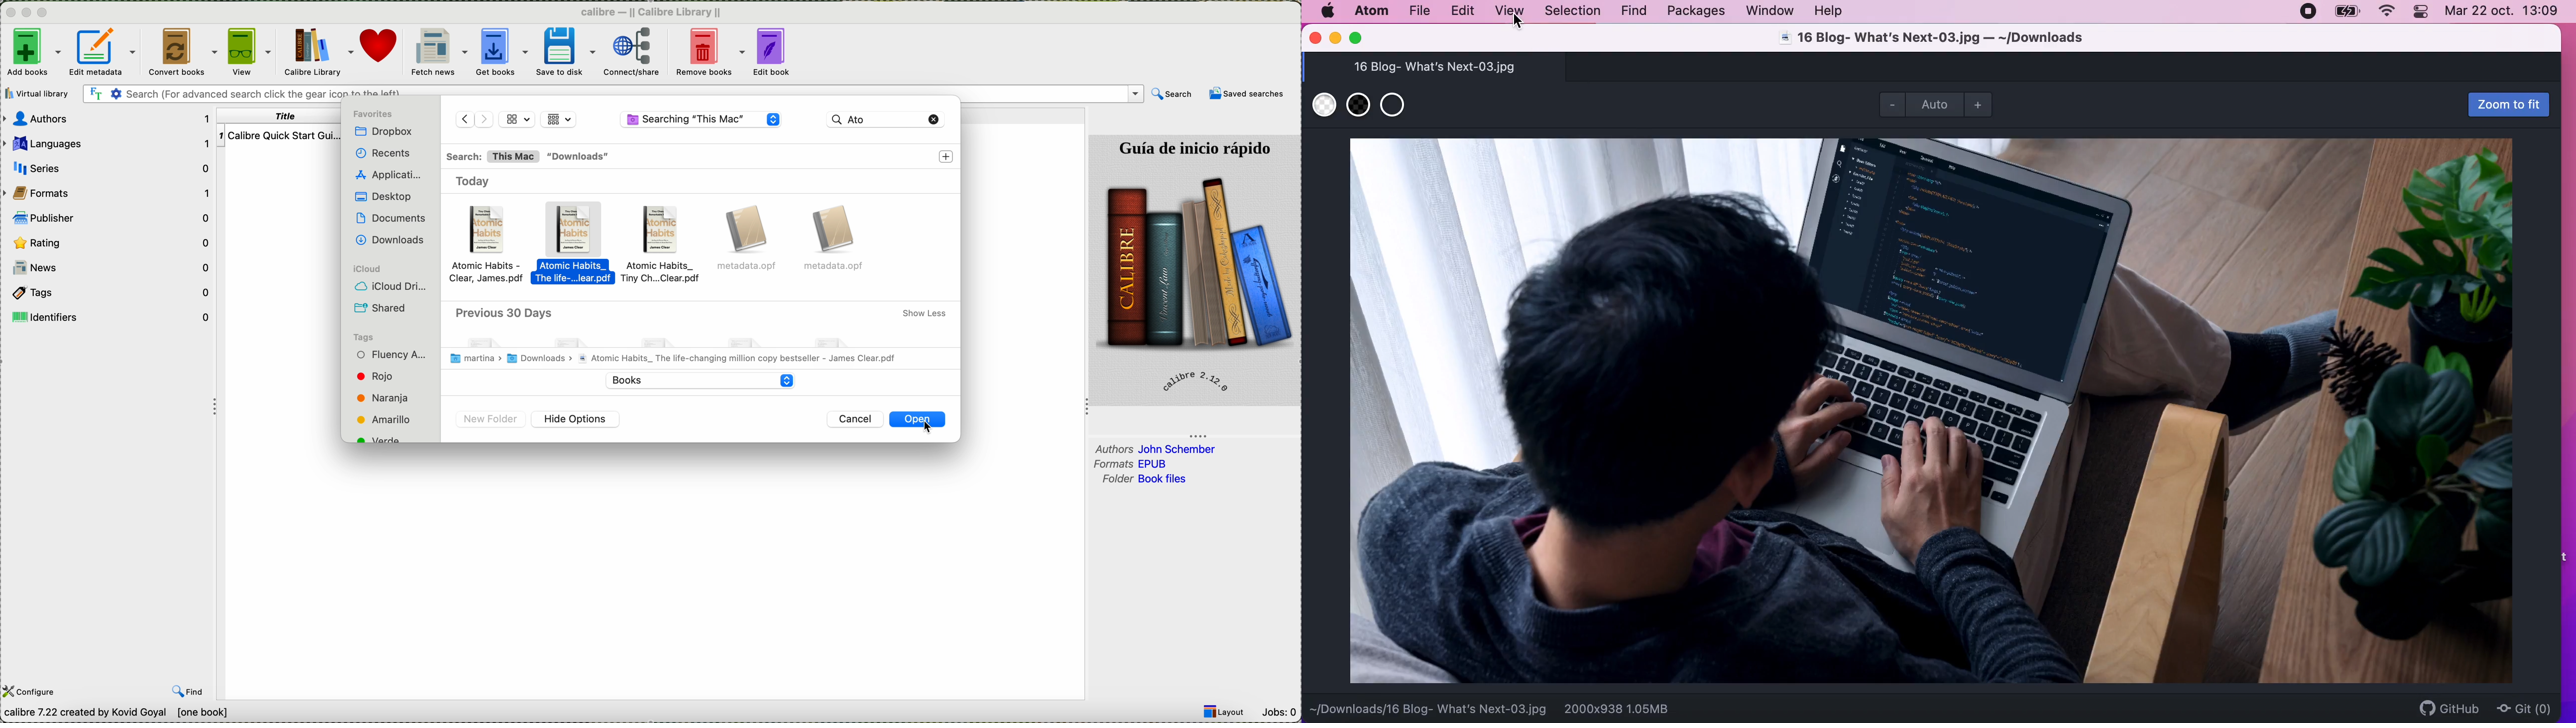 Image resolution: width=2576 pixels, height=728 pixels. Describe the element at coordinates (1147, 480) in the screenshot. I see `folder` at that location.